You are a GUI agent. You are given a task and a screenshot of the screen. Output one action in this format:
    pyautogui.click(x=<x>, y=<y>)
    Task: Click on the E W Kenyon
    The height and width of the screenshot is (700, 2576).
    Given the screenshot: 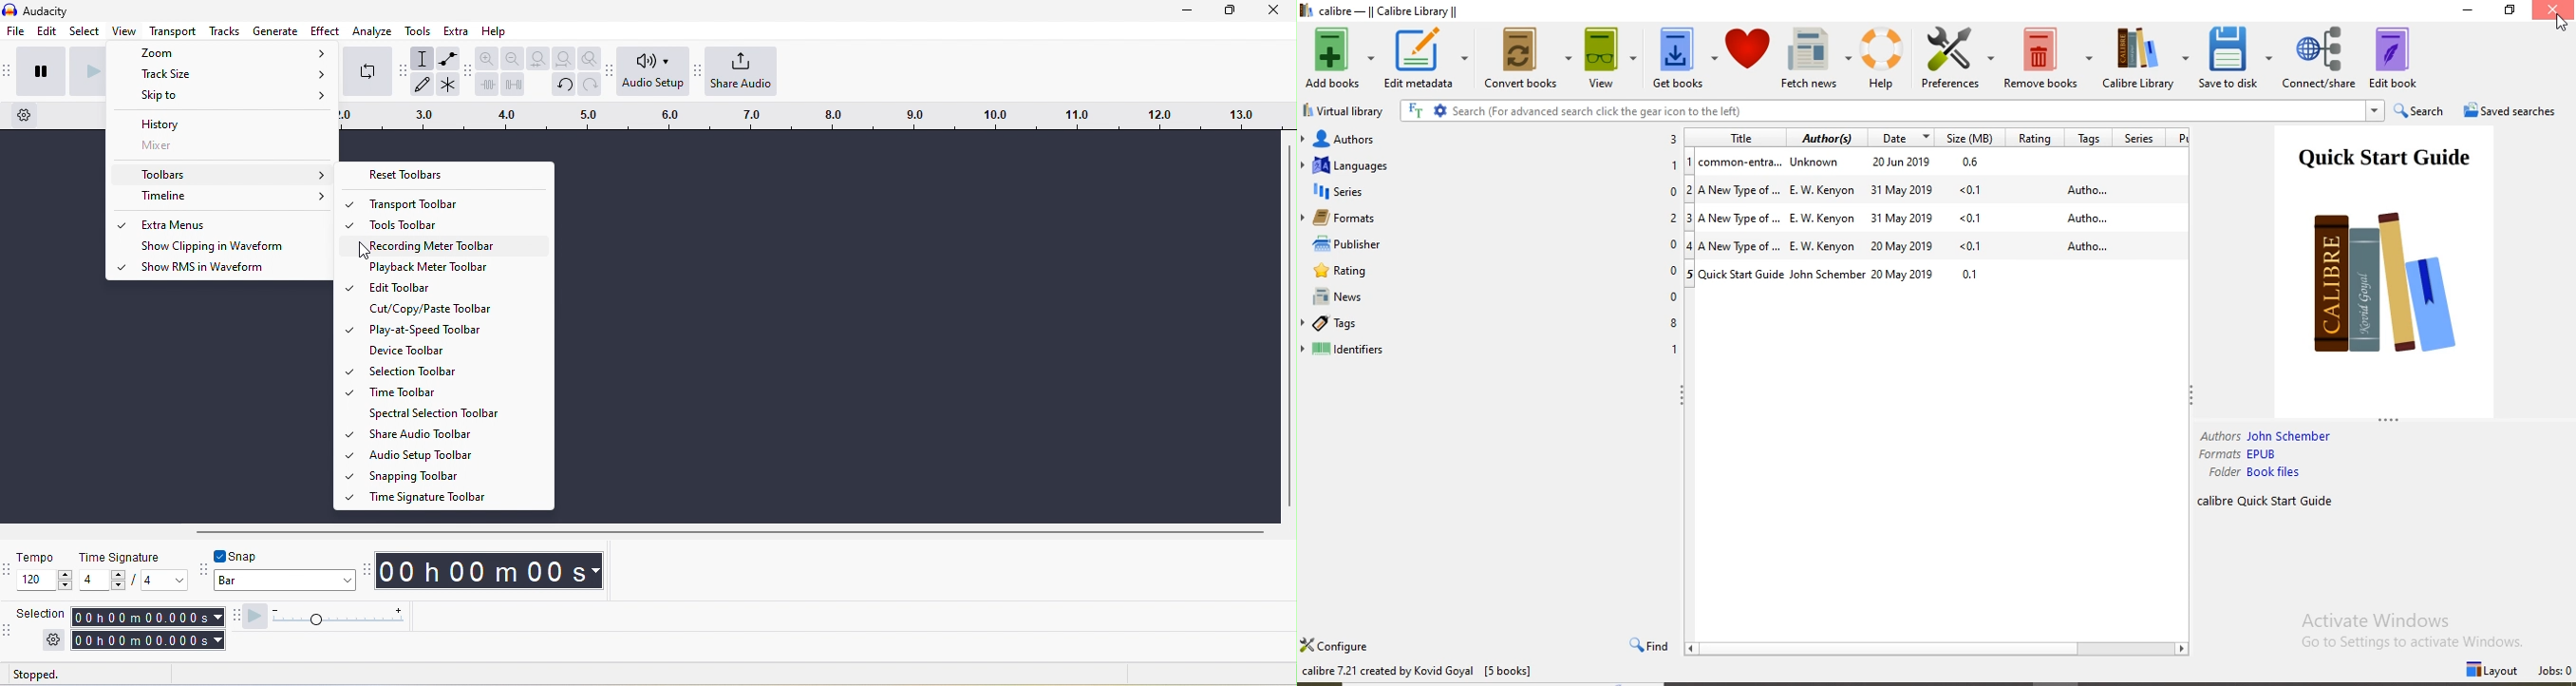 What is the action you would take?
    pyautogui.click(x=1824, y=190)
    